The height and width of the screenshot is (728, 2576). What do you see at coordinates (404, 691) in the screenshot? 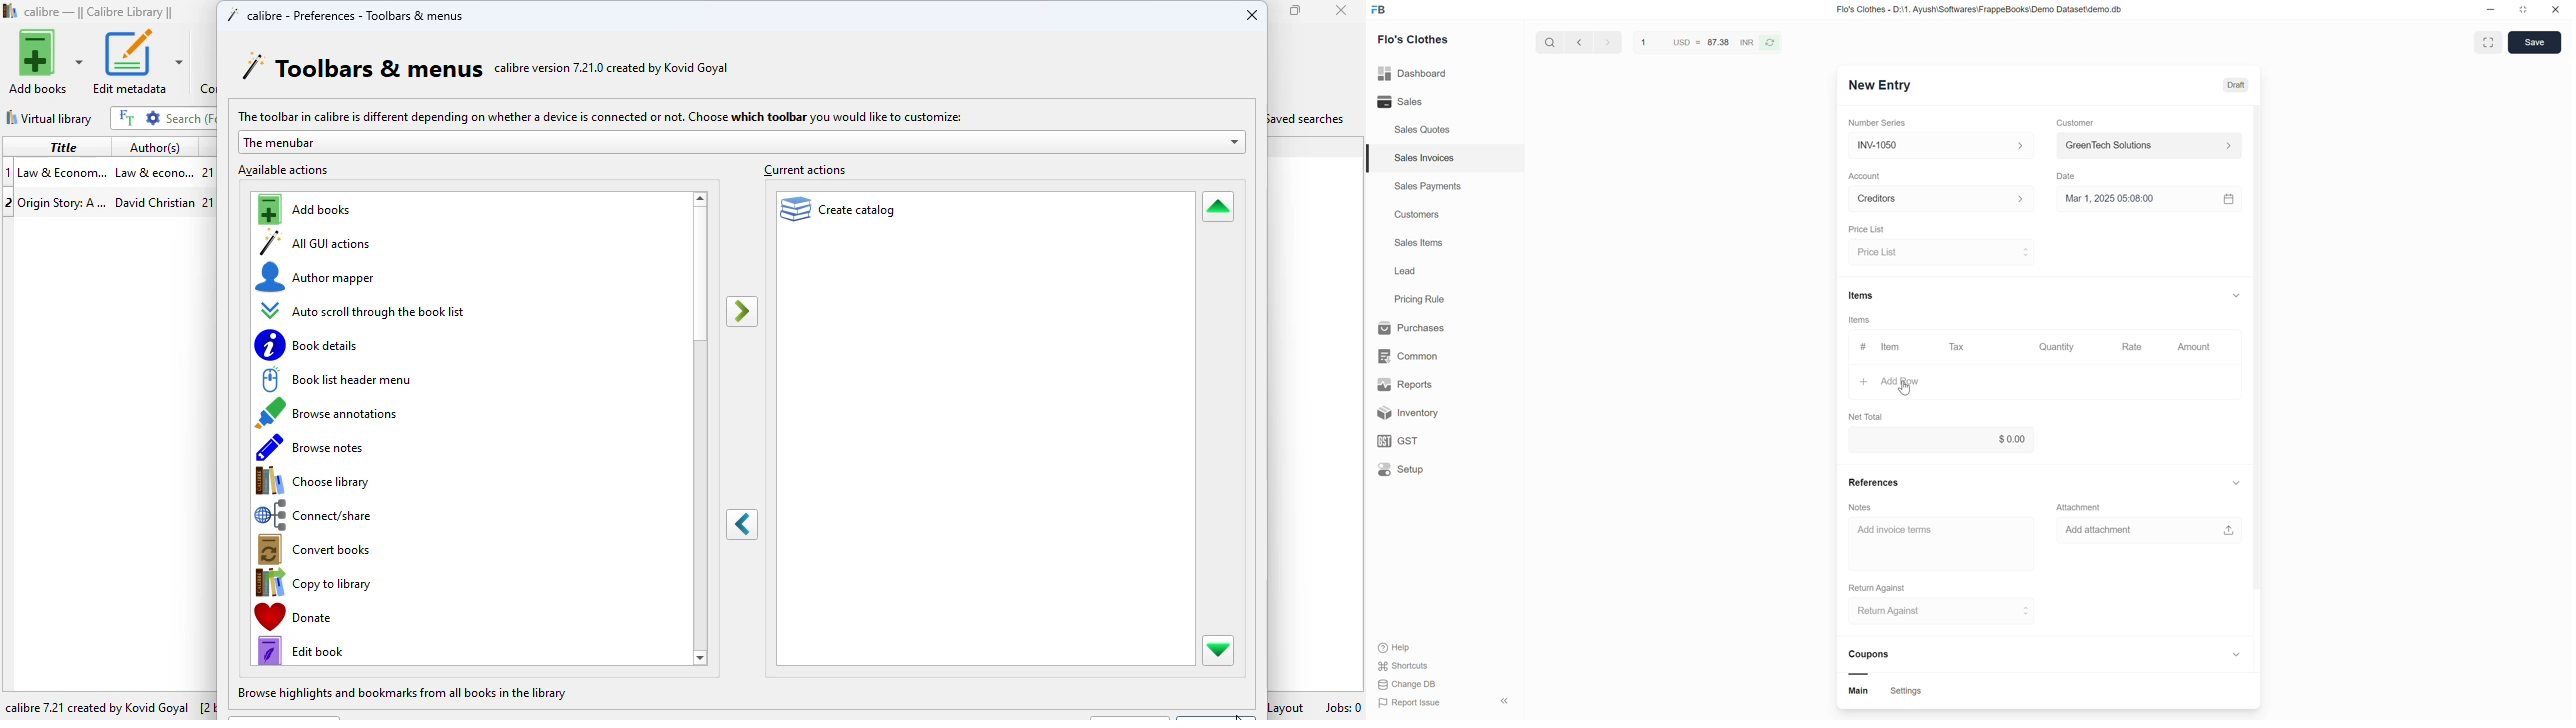
I see `browse highlights and bookmarks from all books in the library` at bounding box center [404, 691].